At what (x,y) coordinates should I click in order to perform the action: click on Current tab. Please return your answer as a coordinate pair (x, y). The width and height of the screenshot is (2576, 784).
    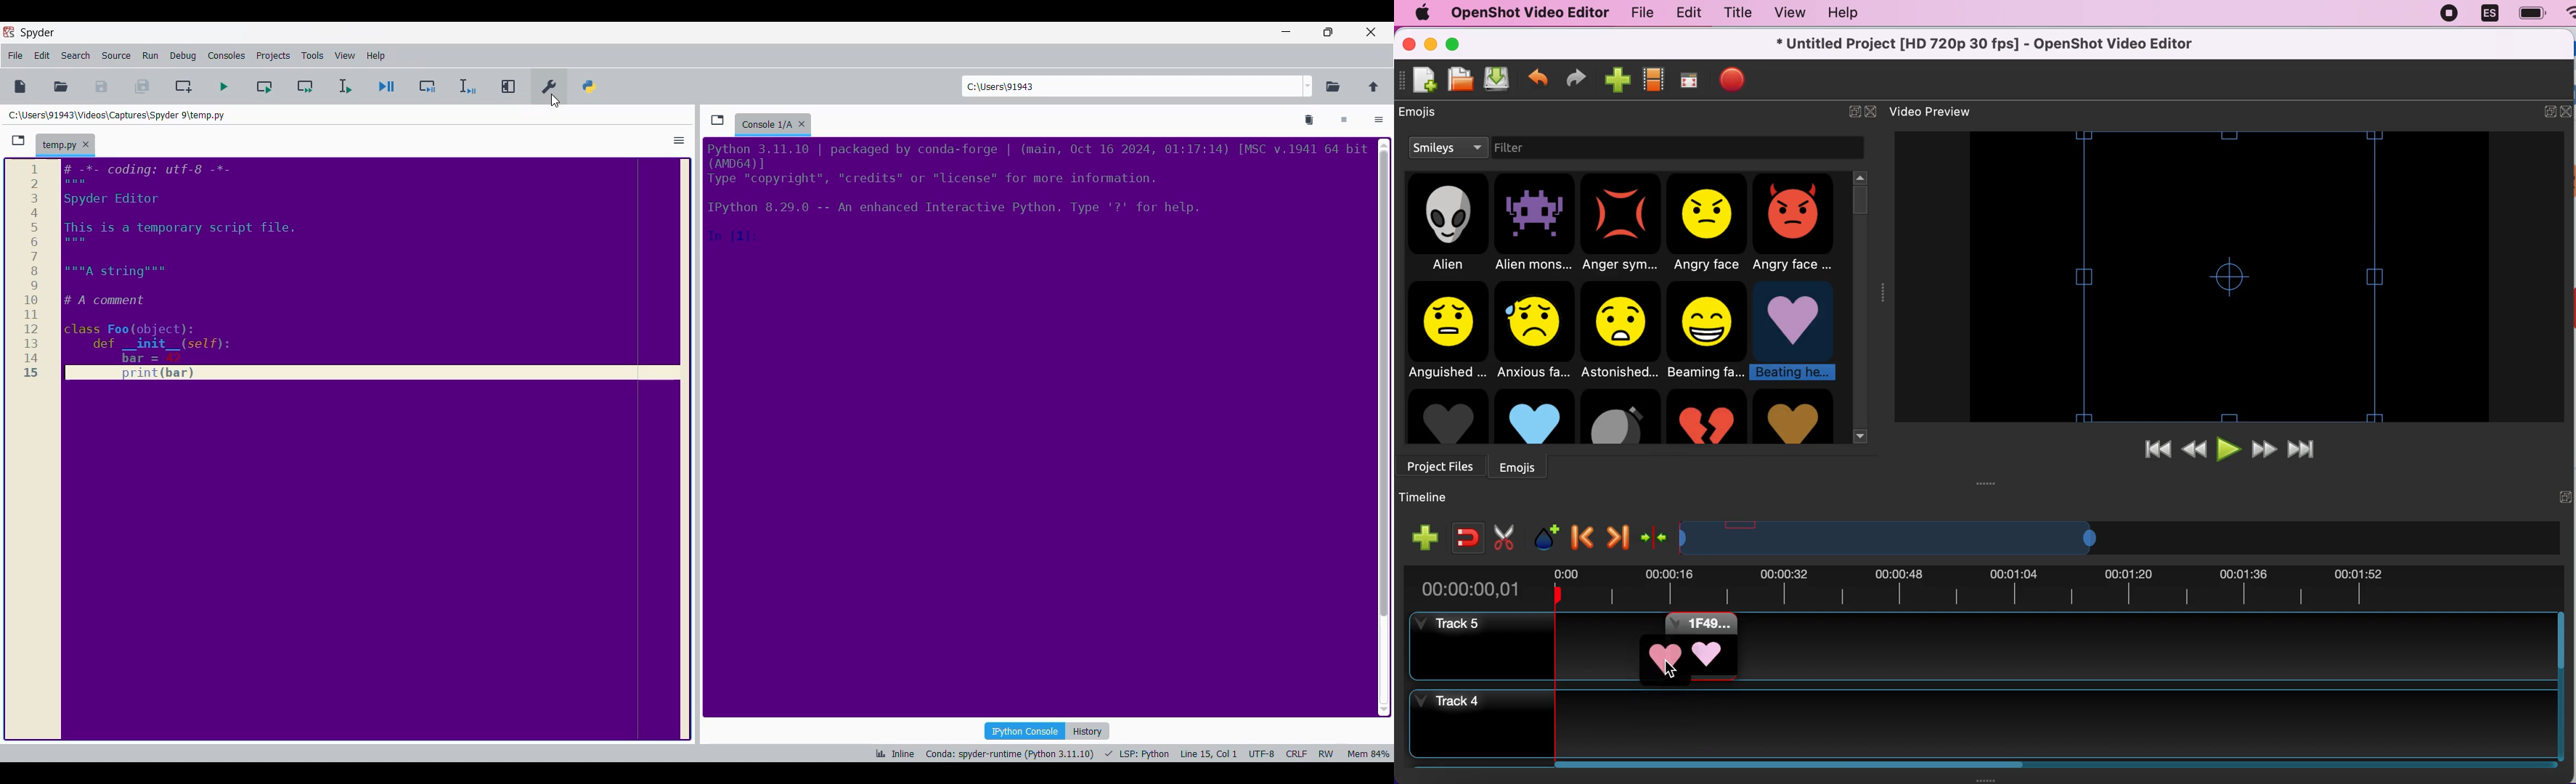
    Looking at the image, I should click on (765, 125).